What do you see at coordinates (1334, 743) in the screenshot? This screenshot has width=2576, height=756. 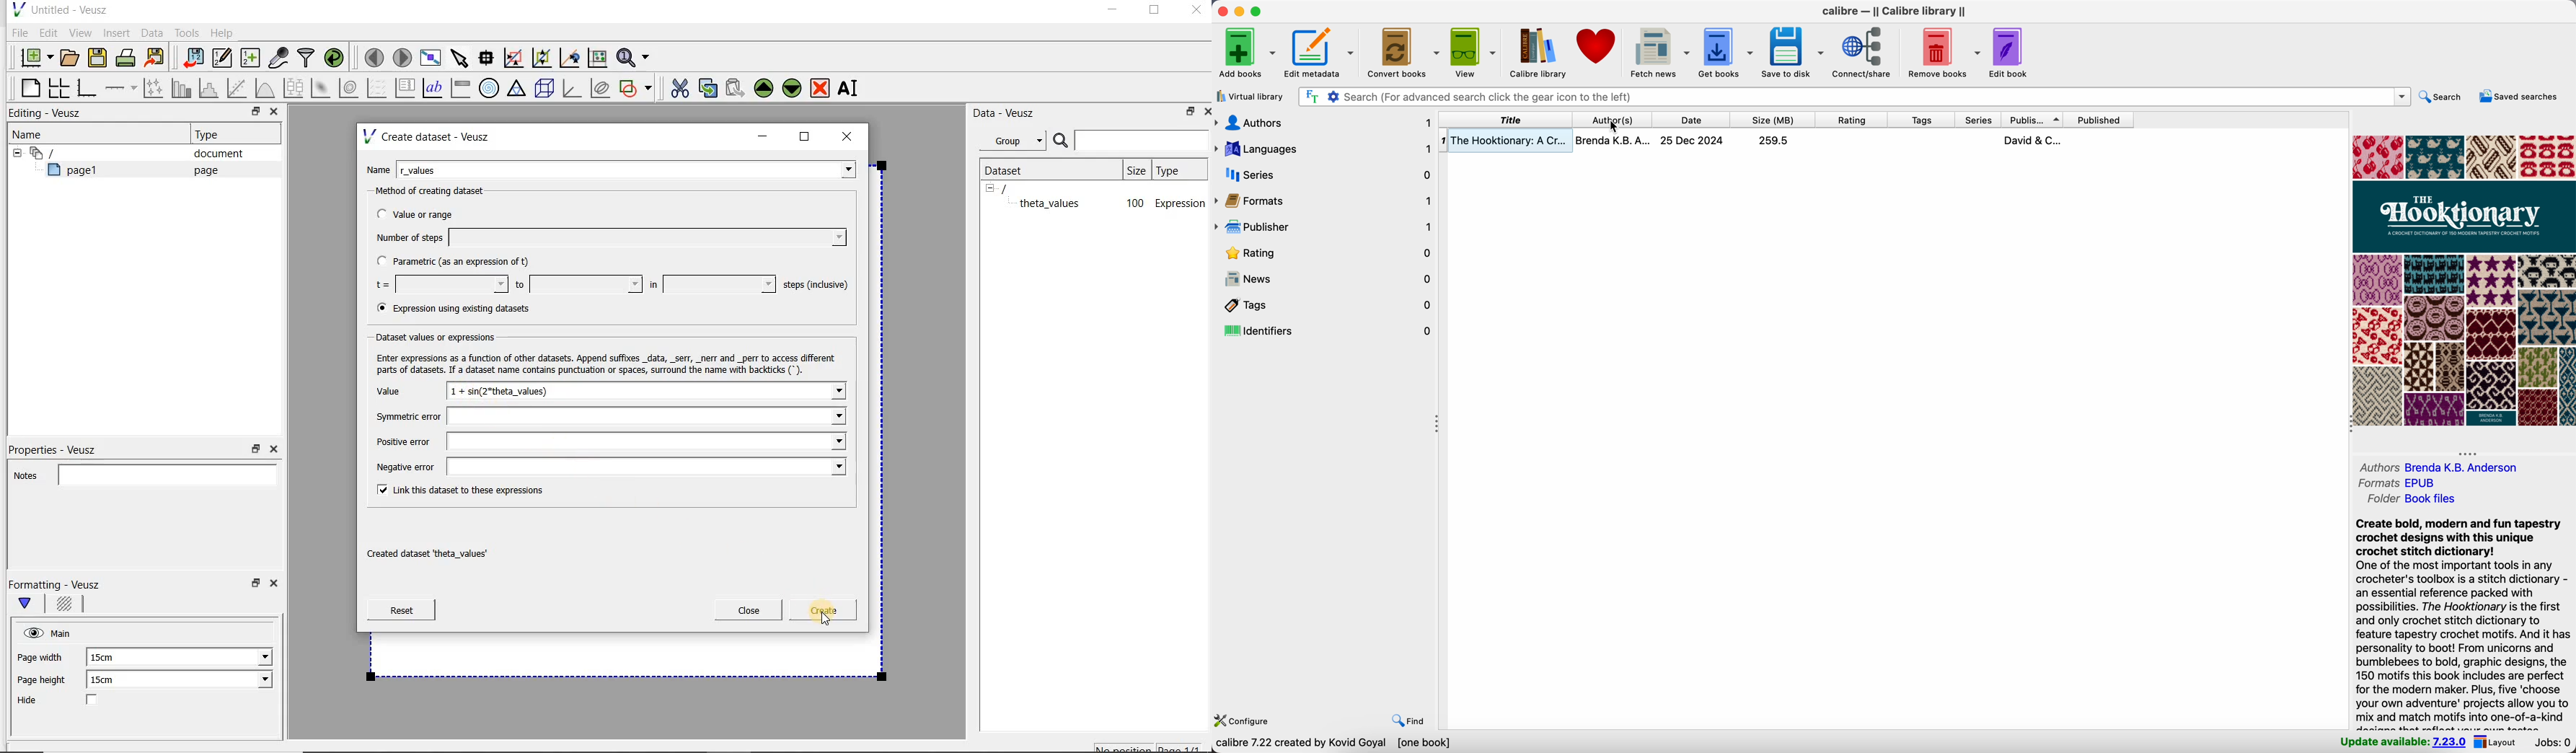 I see `data` at bounding box center [1334, 743].